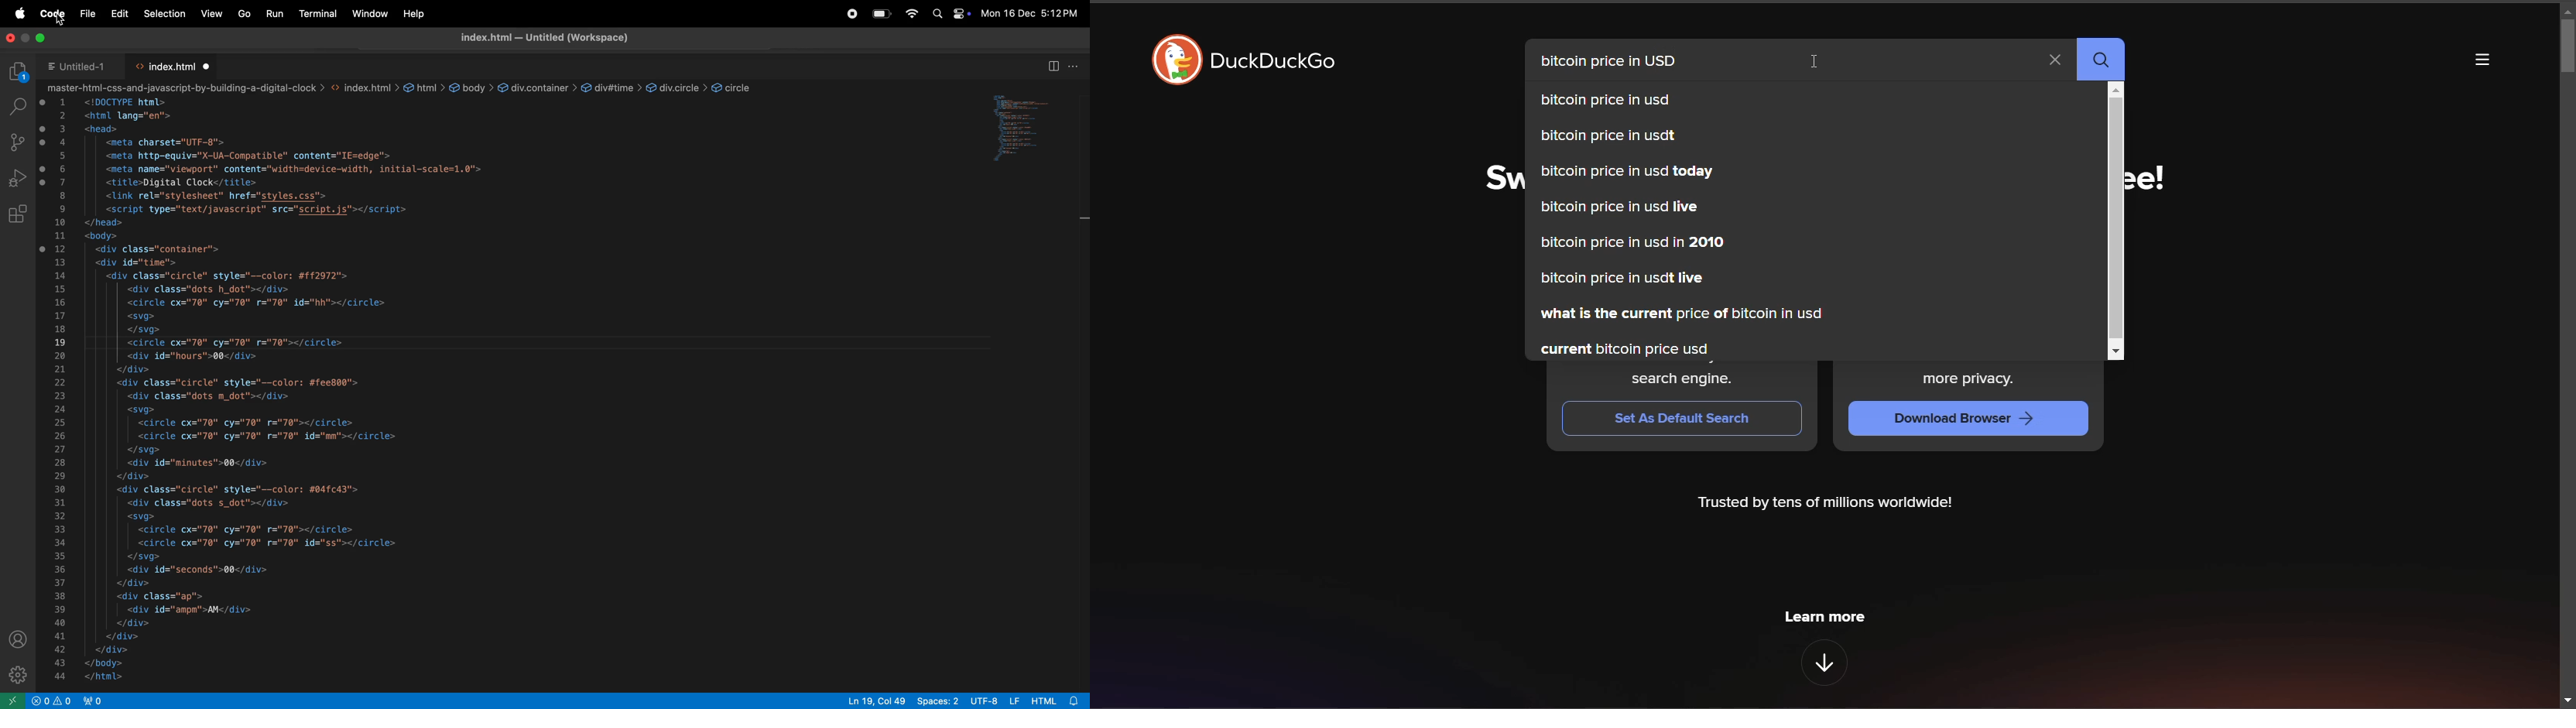  What do you see at coordinates (994, 702) in the screenshot?
I see `utf -8 LF` at bounding box center [994, 702].